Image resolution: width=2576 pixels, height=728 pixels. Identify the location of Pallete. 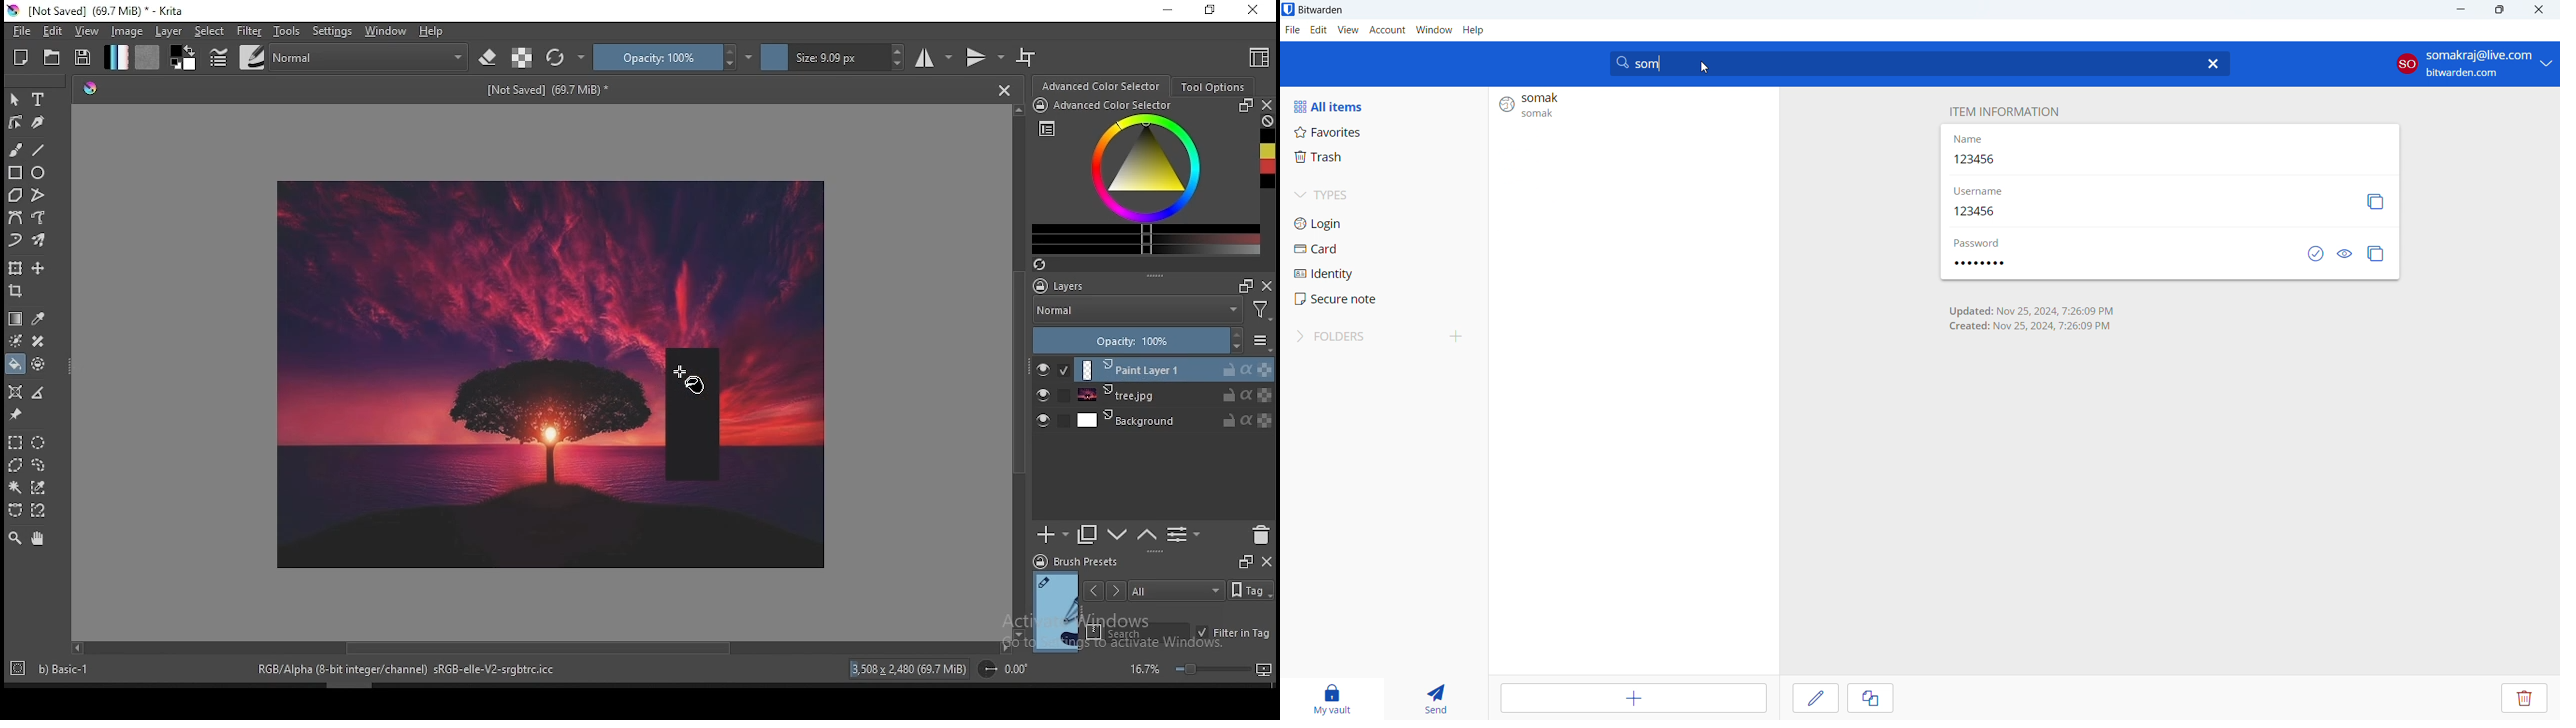
(91, 90).